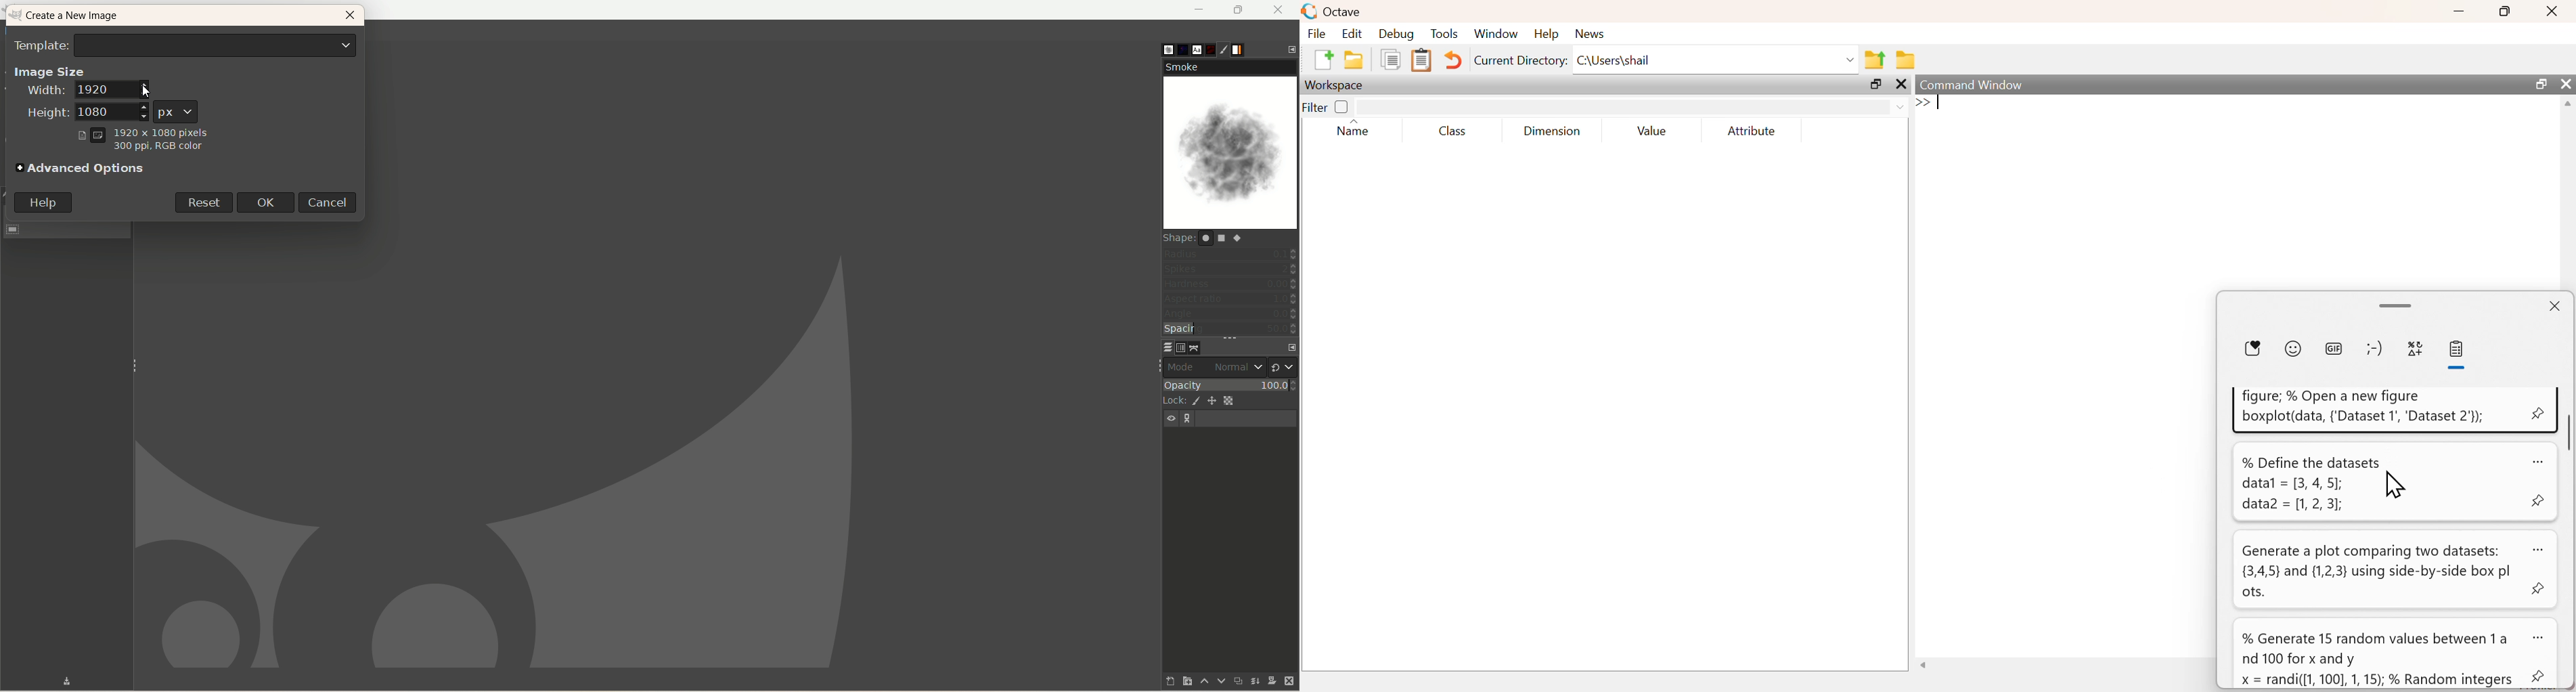  What do you see at coordinates (1323, 59) in the screenshot?
I see `New File` at bounding box center [1323, 59].